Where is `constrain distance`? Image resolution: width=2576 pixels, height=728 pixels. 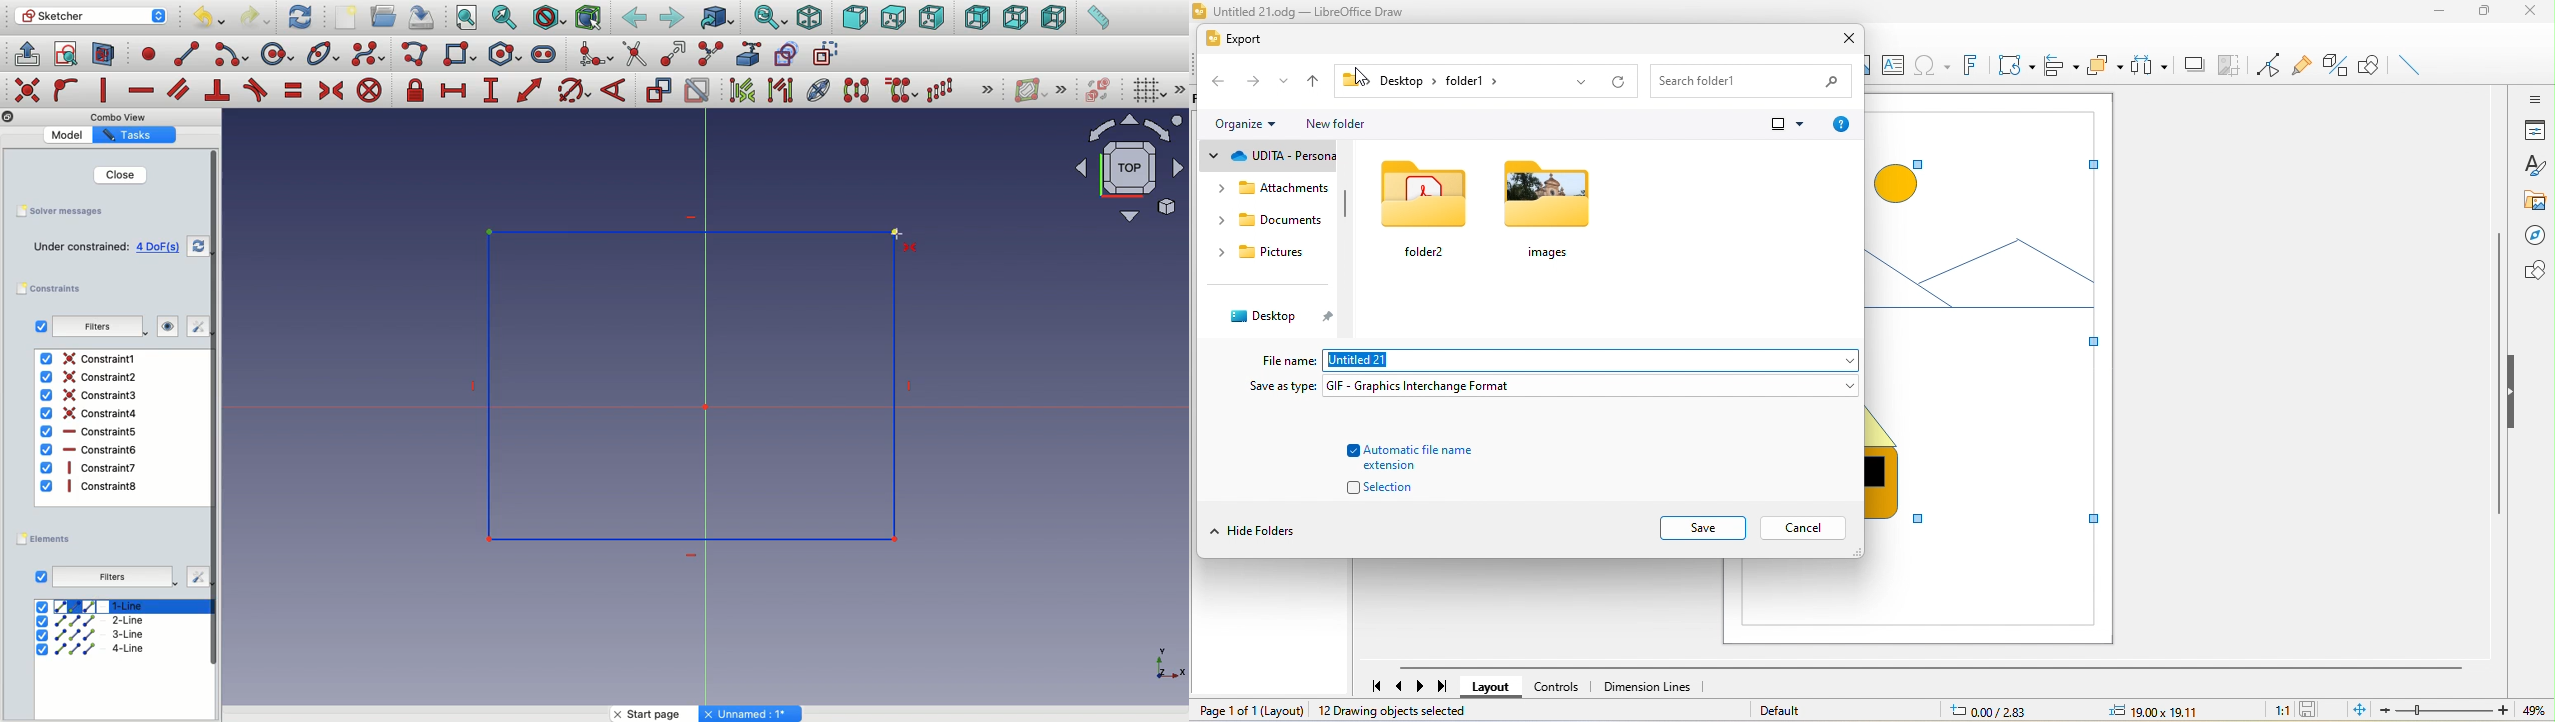
constrain distance is located at coordinates (530, 90).